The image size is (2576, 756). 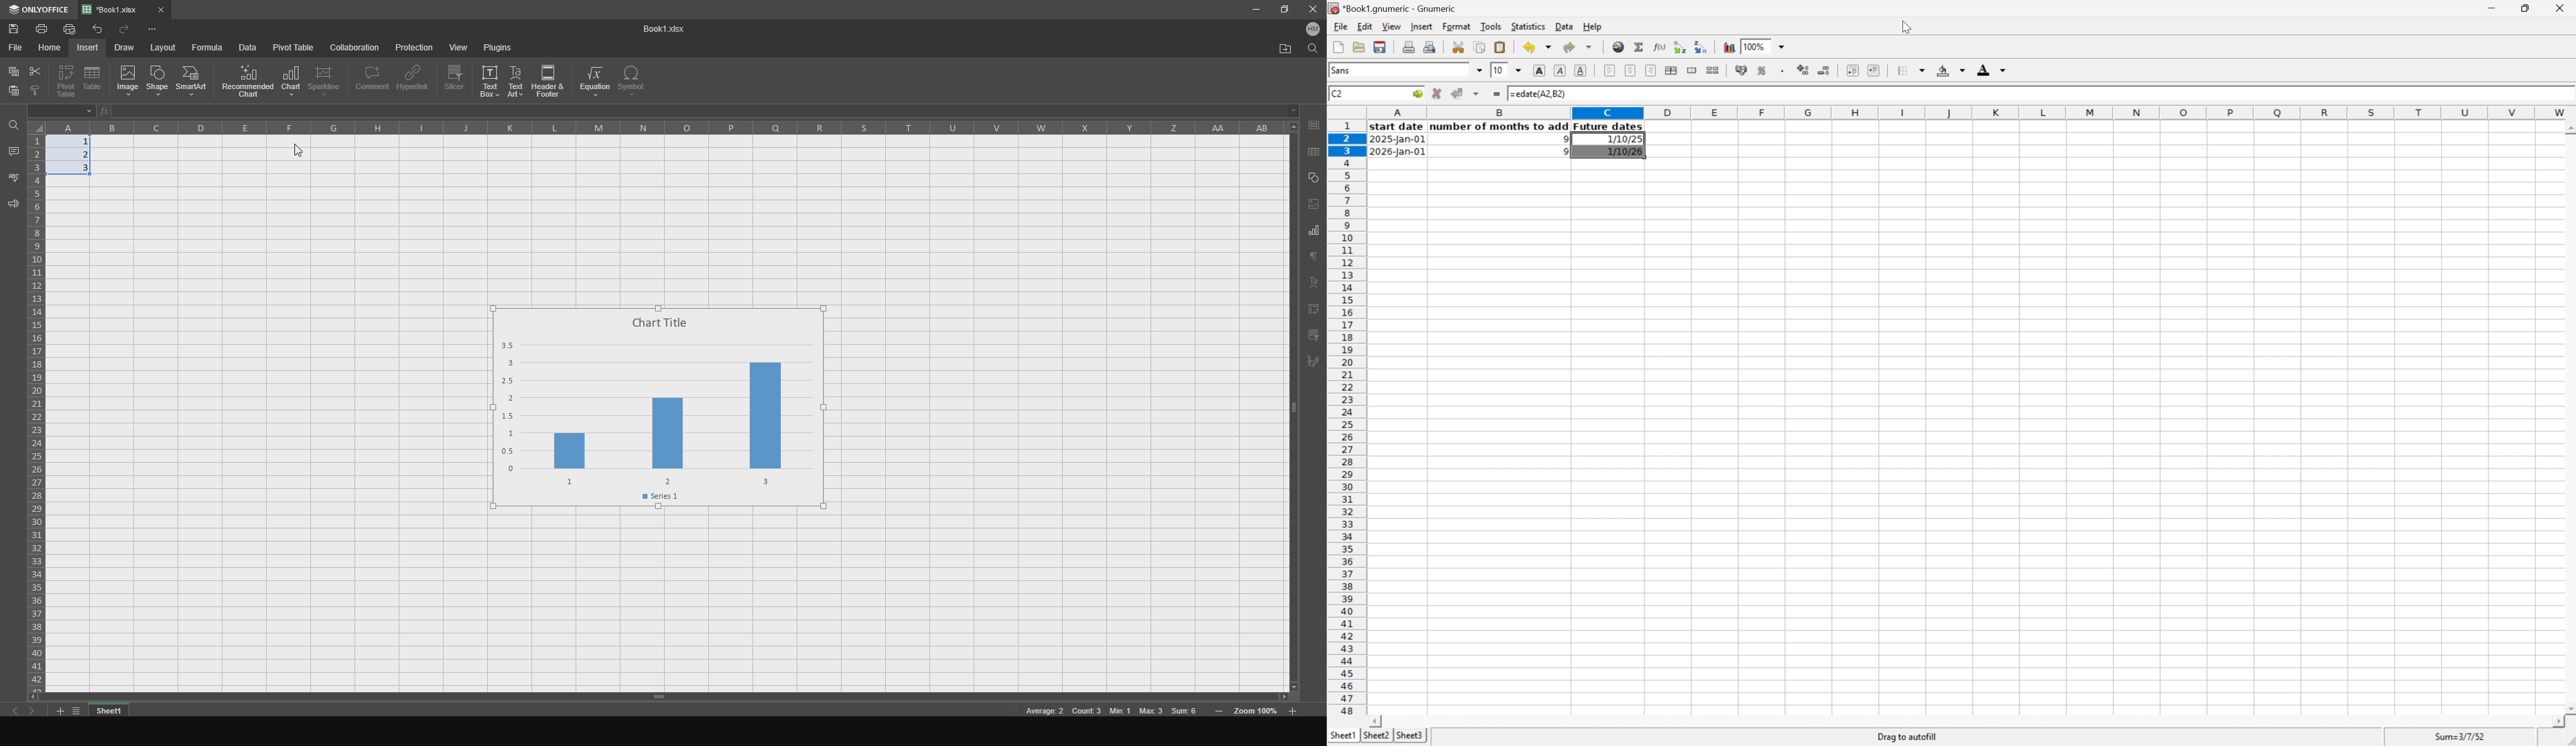 I want to click on Minimize, so click(x=2490, y=6).